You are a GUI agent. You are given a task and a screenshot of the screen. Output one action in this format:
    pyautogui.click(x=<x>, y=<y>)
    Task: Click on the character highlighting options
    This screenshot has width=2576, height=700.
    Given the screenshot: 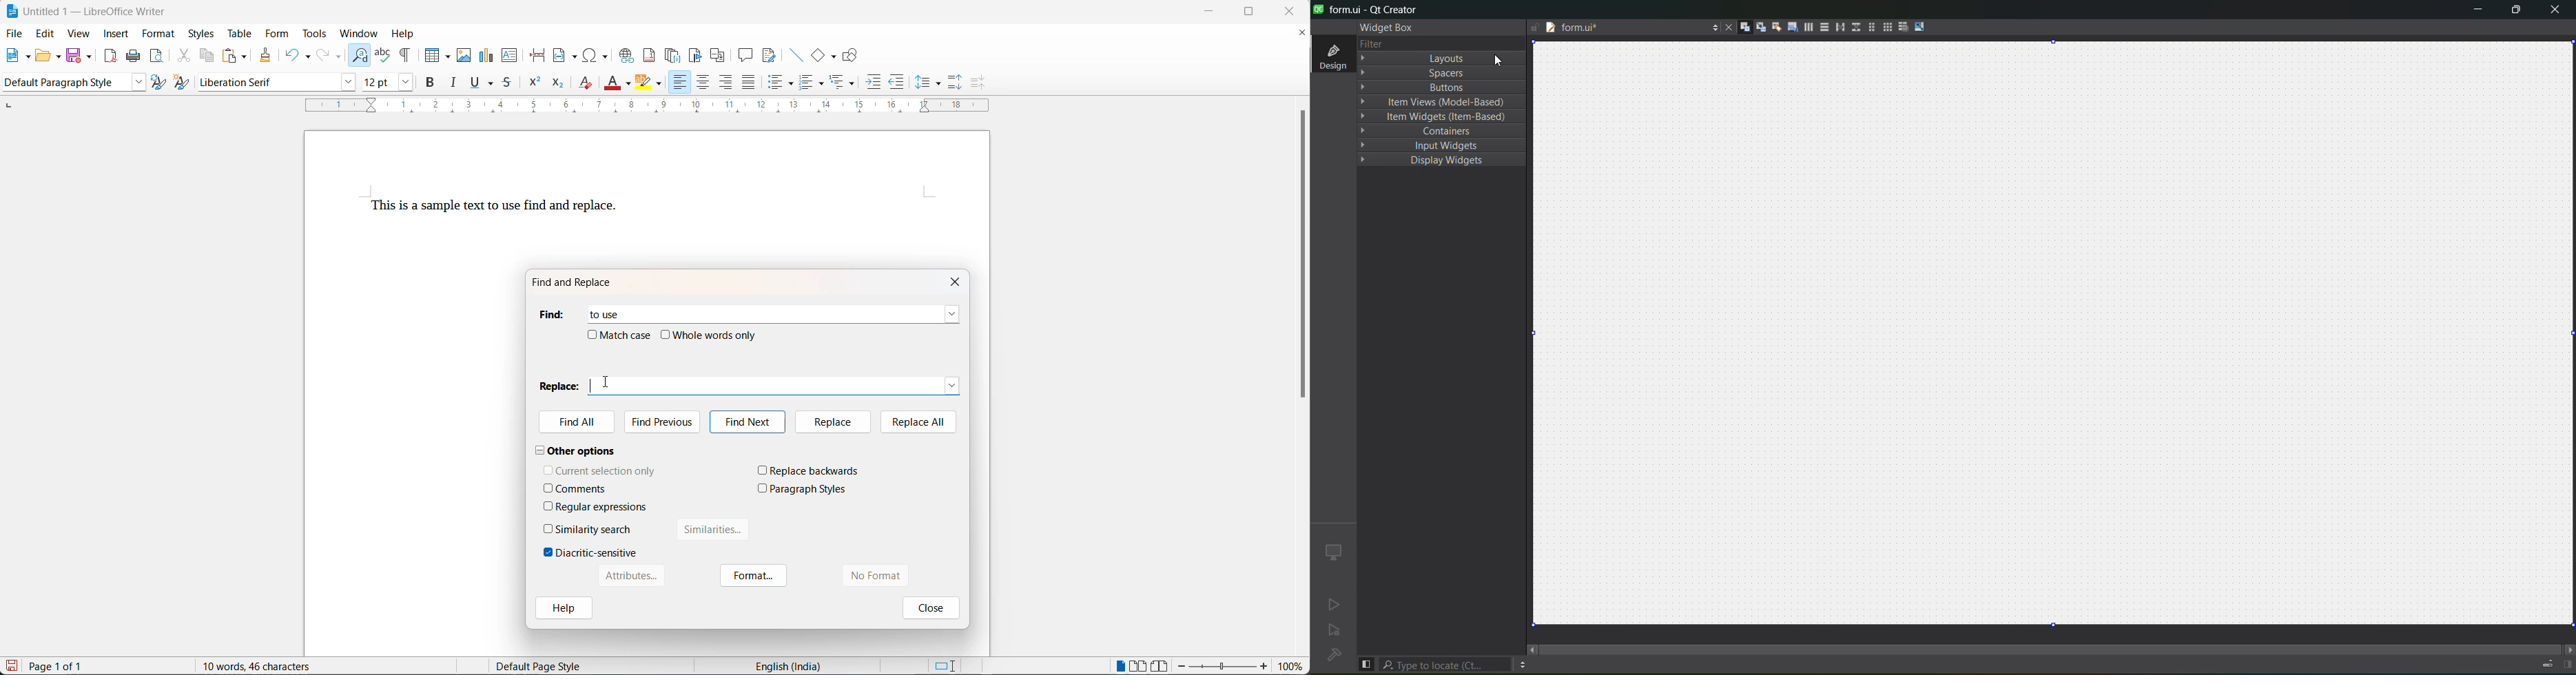 What is the action you would take?
    pyautogui.click(x=661, y=85)
    